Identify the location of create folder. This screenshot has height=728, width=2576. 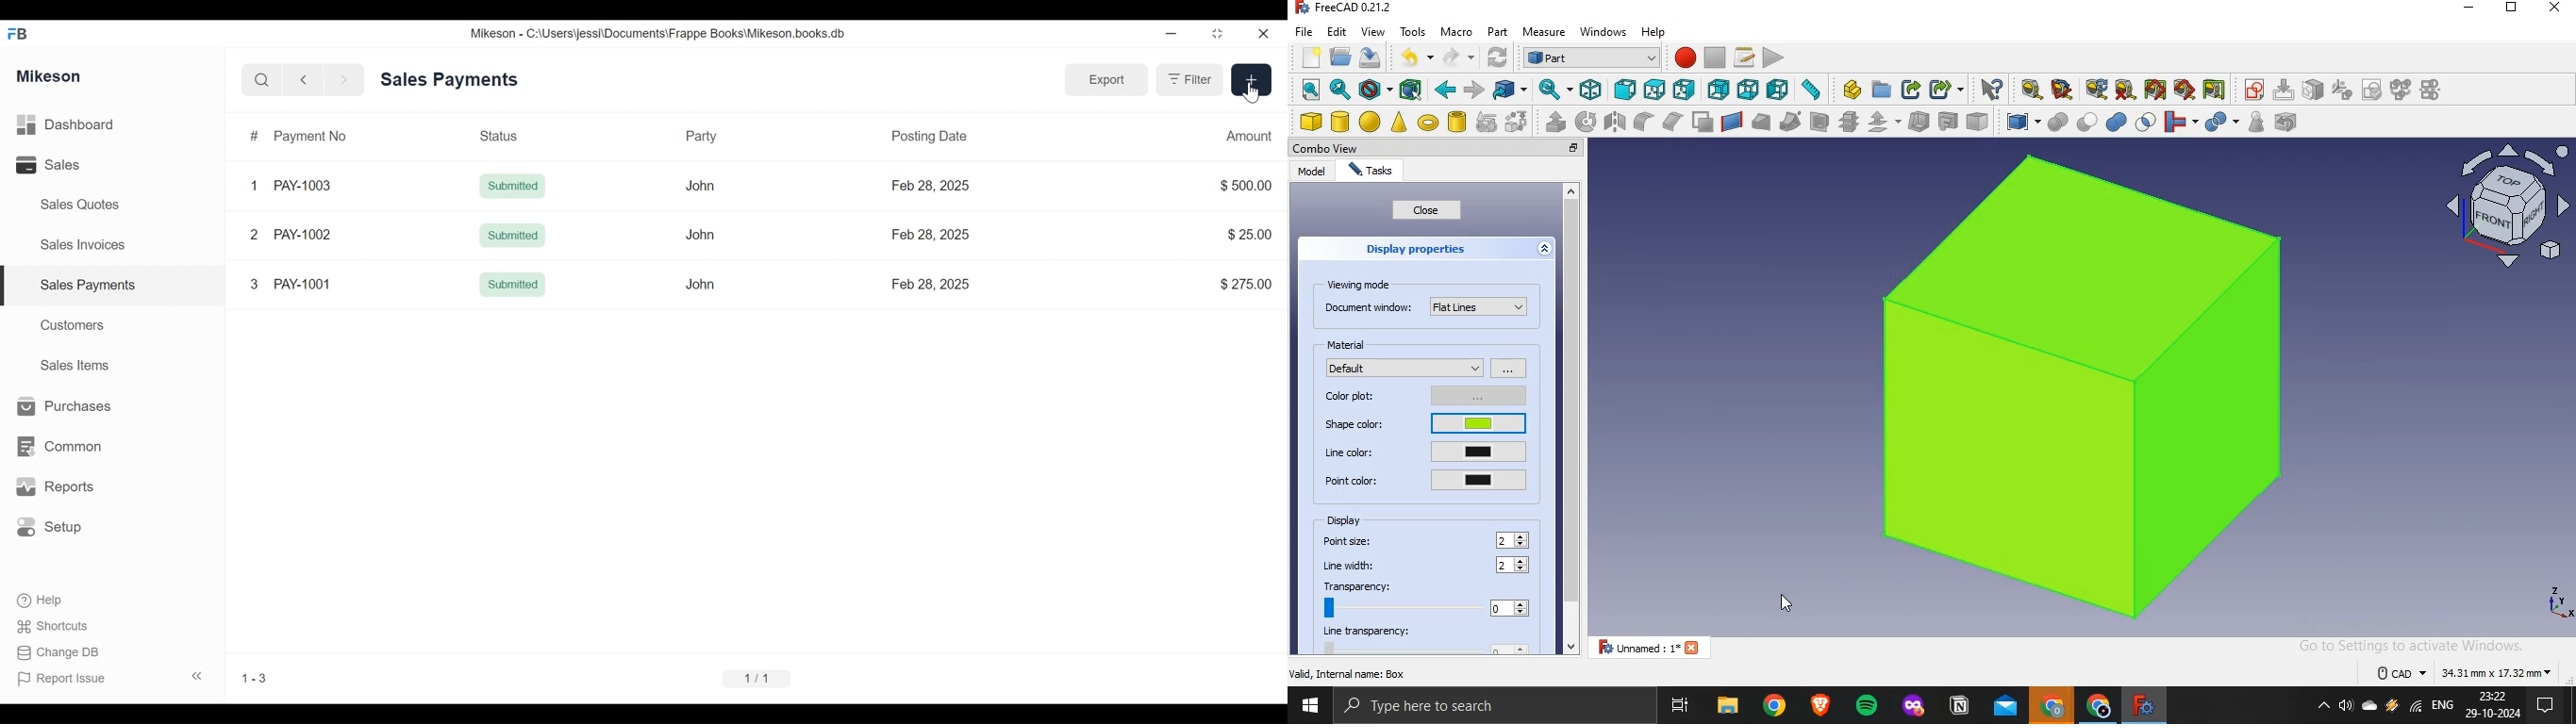
(1883, 89).